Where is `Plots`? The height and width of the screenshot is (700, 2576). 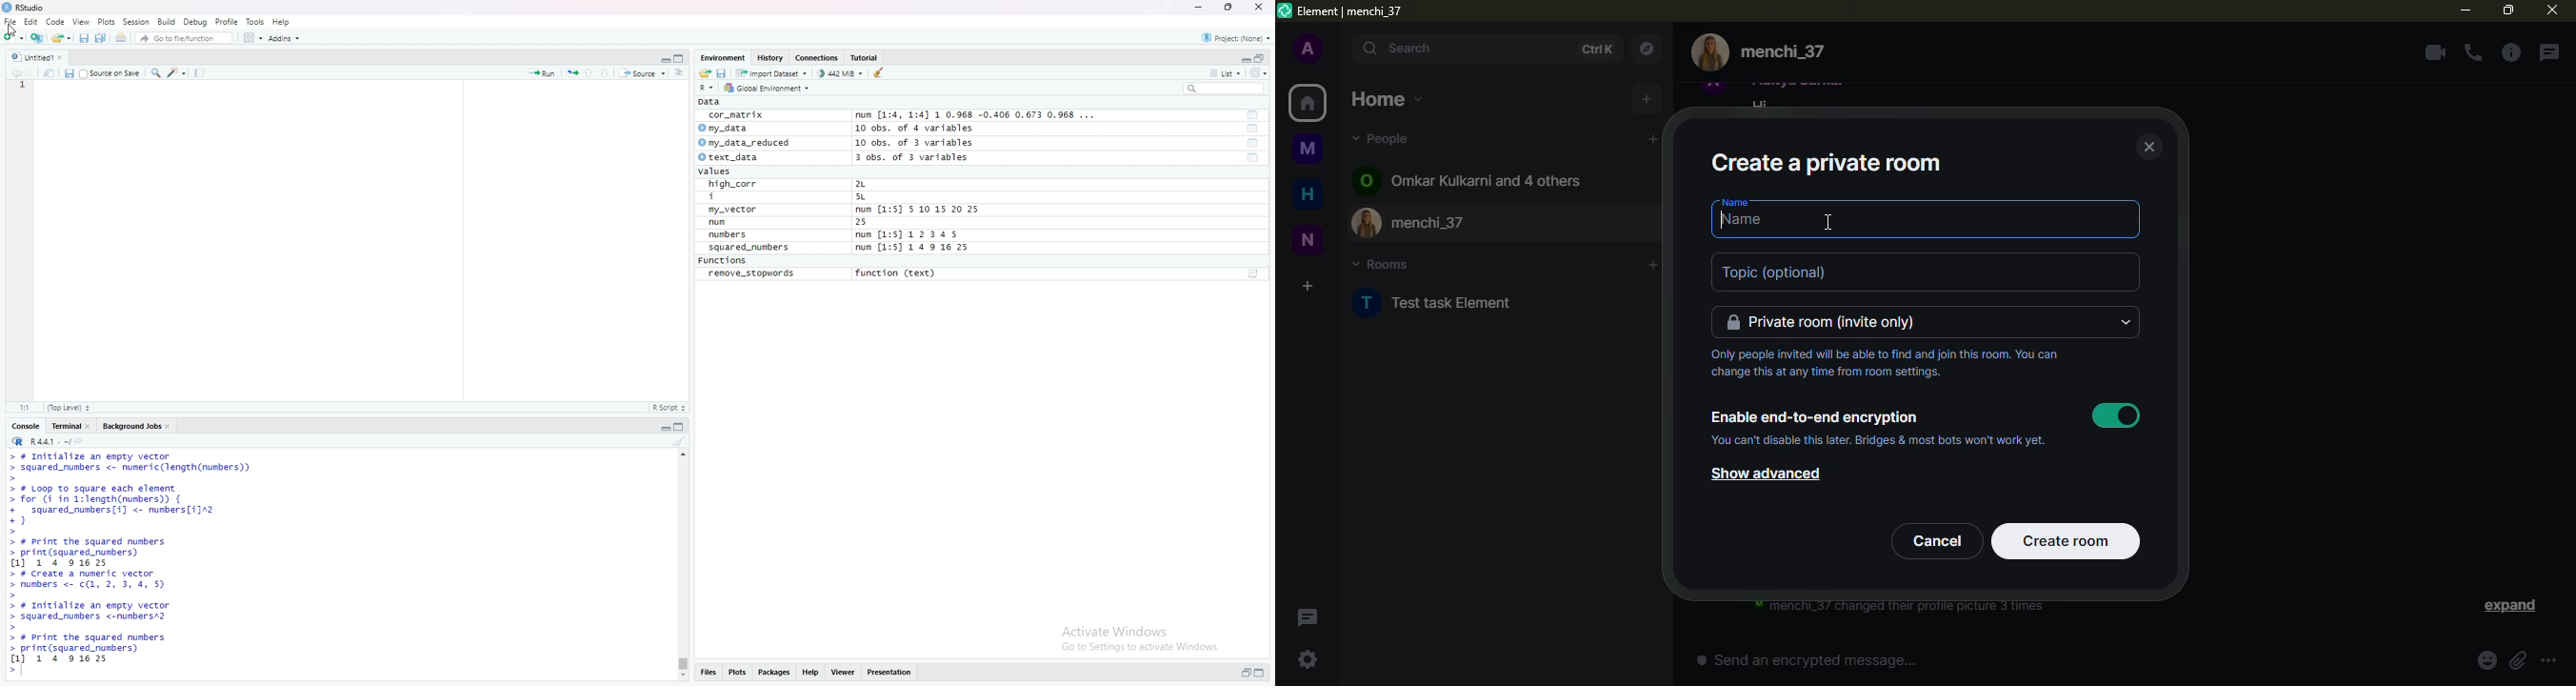
Plots is located at coordinates (739, 673).